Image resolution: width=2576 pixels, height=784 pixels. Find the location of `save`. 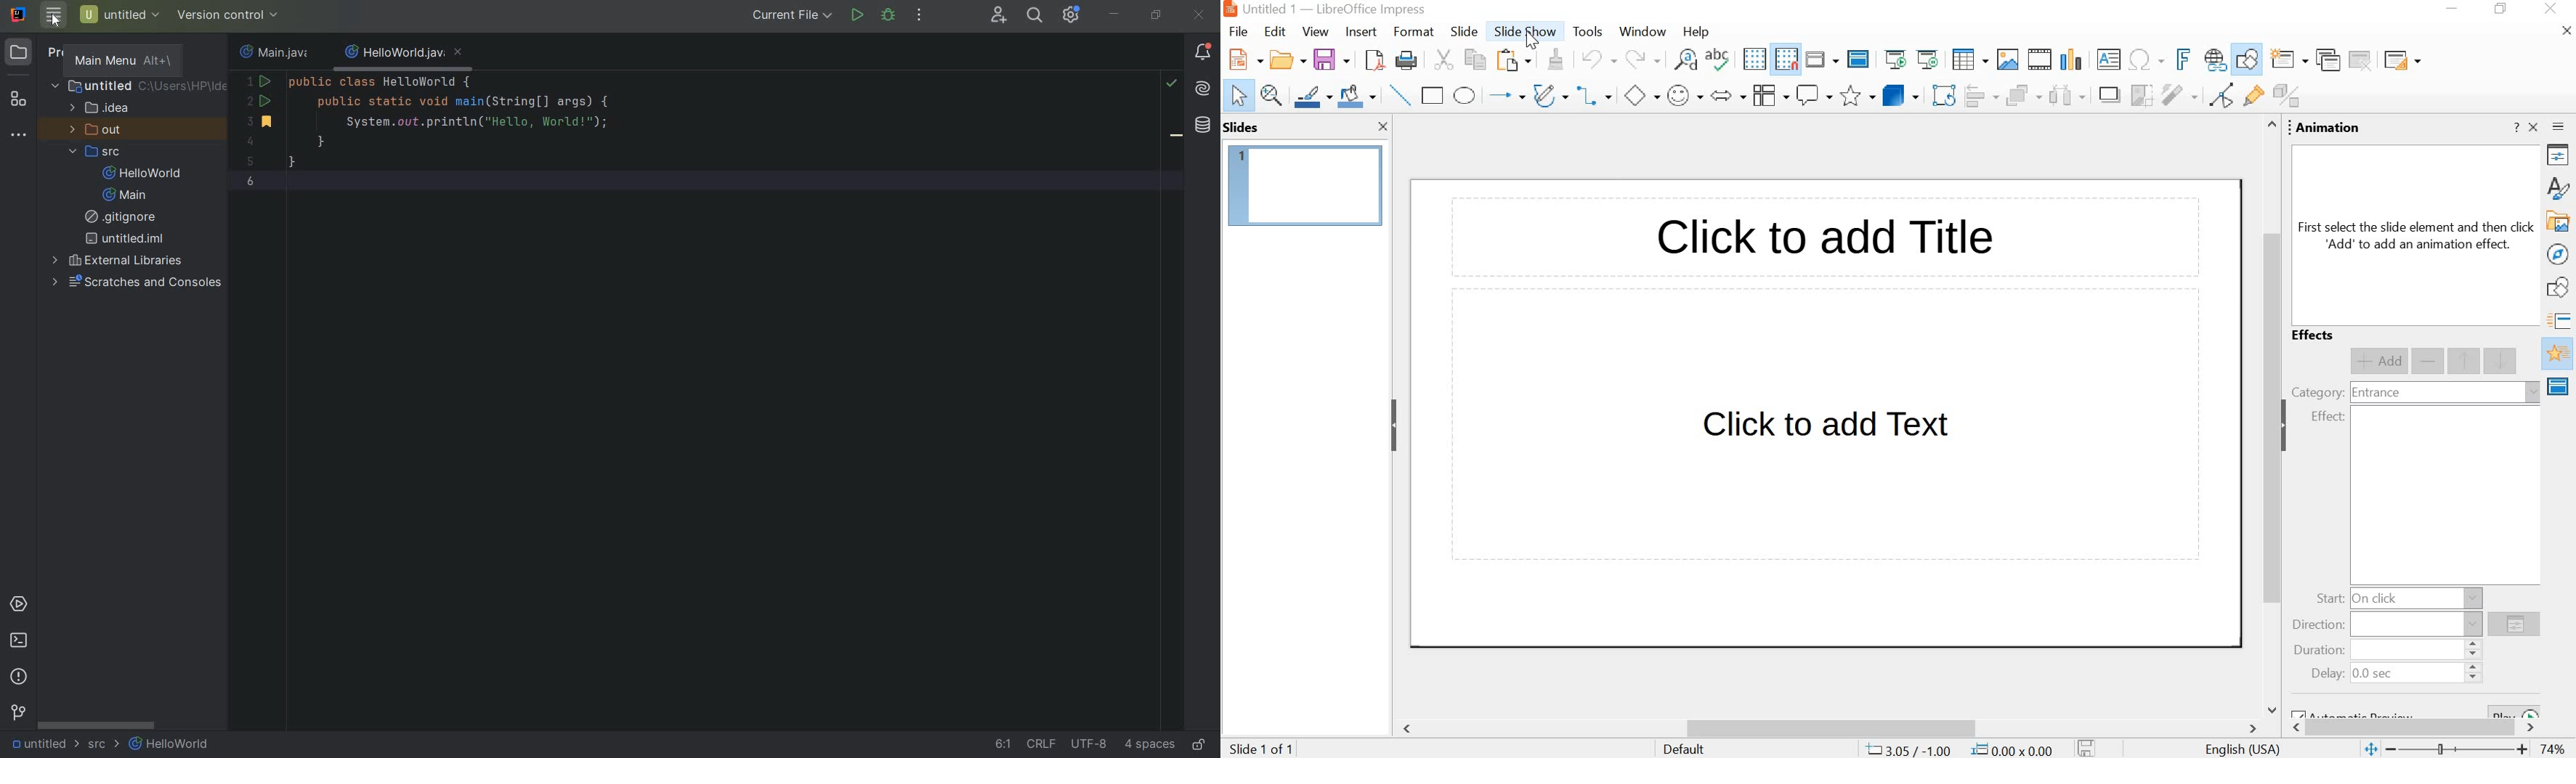

save is located at coordinates (1331, 60).